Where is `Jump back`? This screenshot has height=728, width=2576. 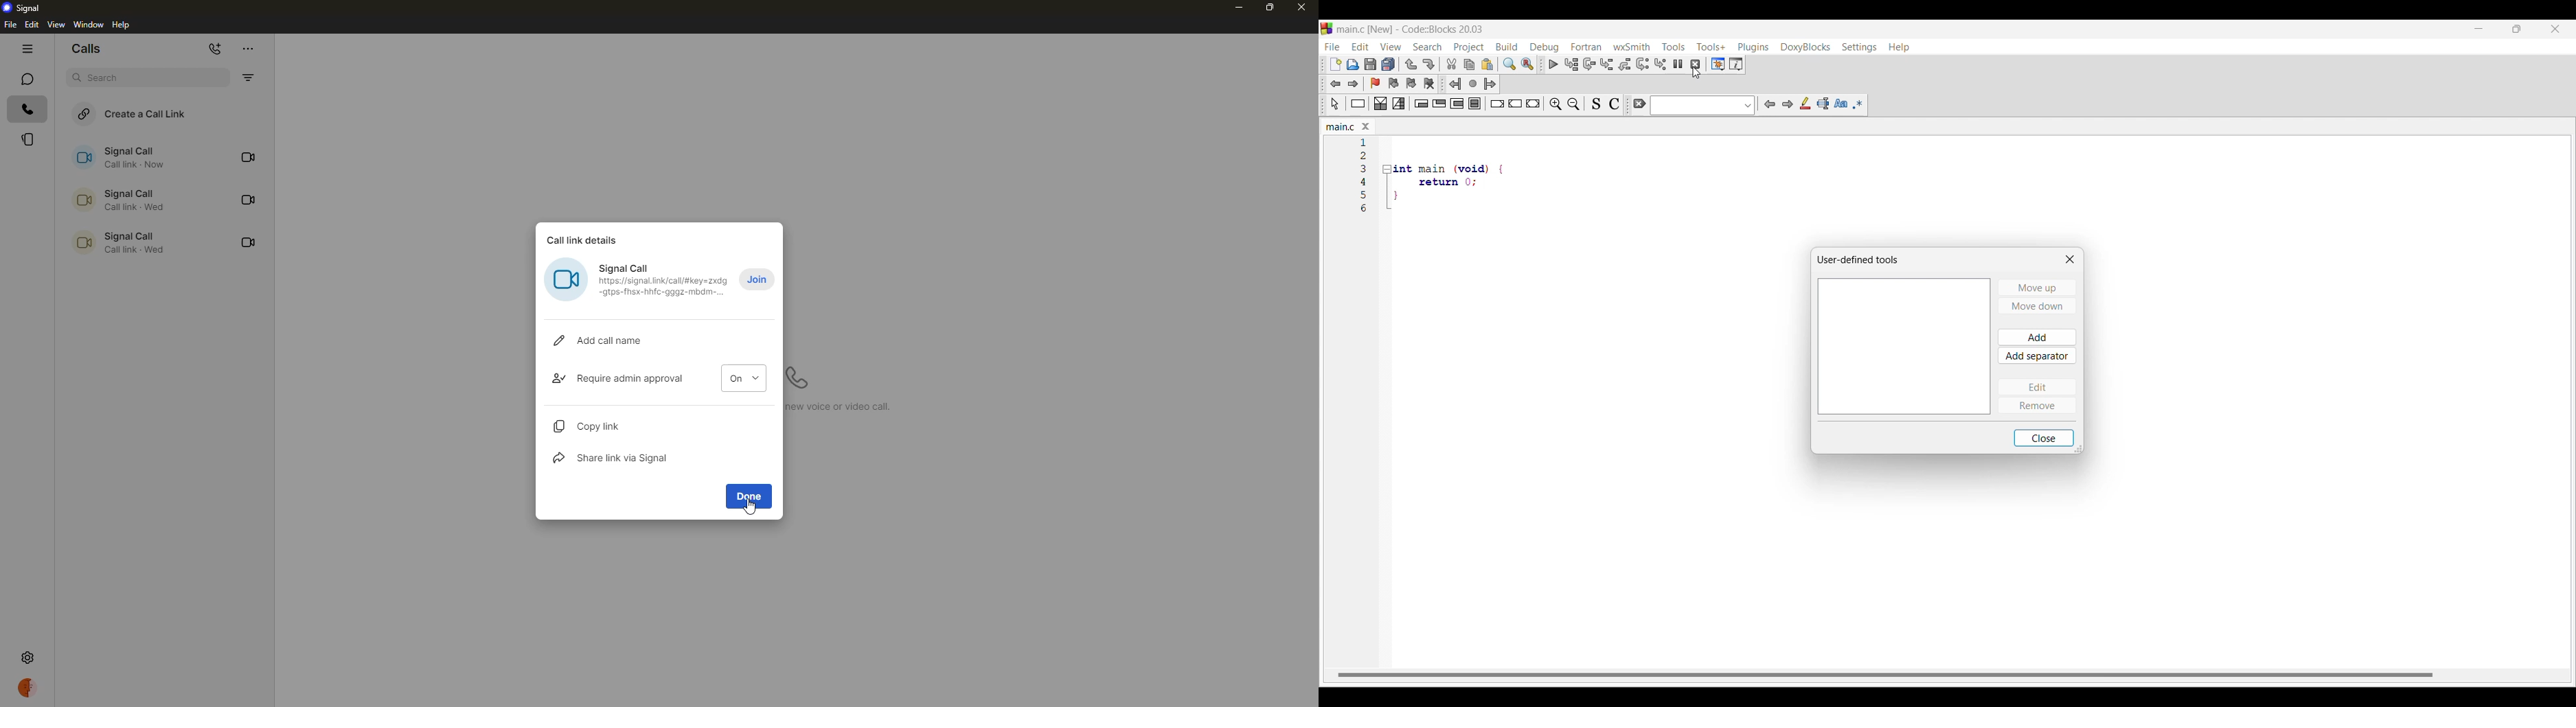
Jump back is located at coordinates (1455, 84).